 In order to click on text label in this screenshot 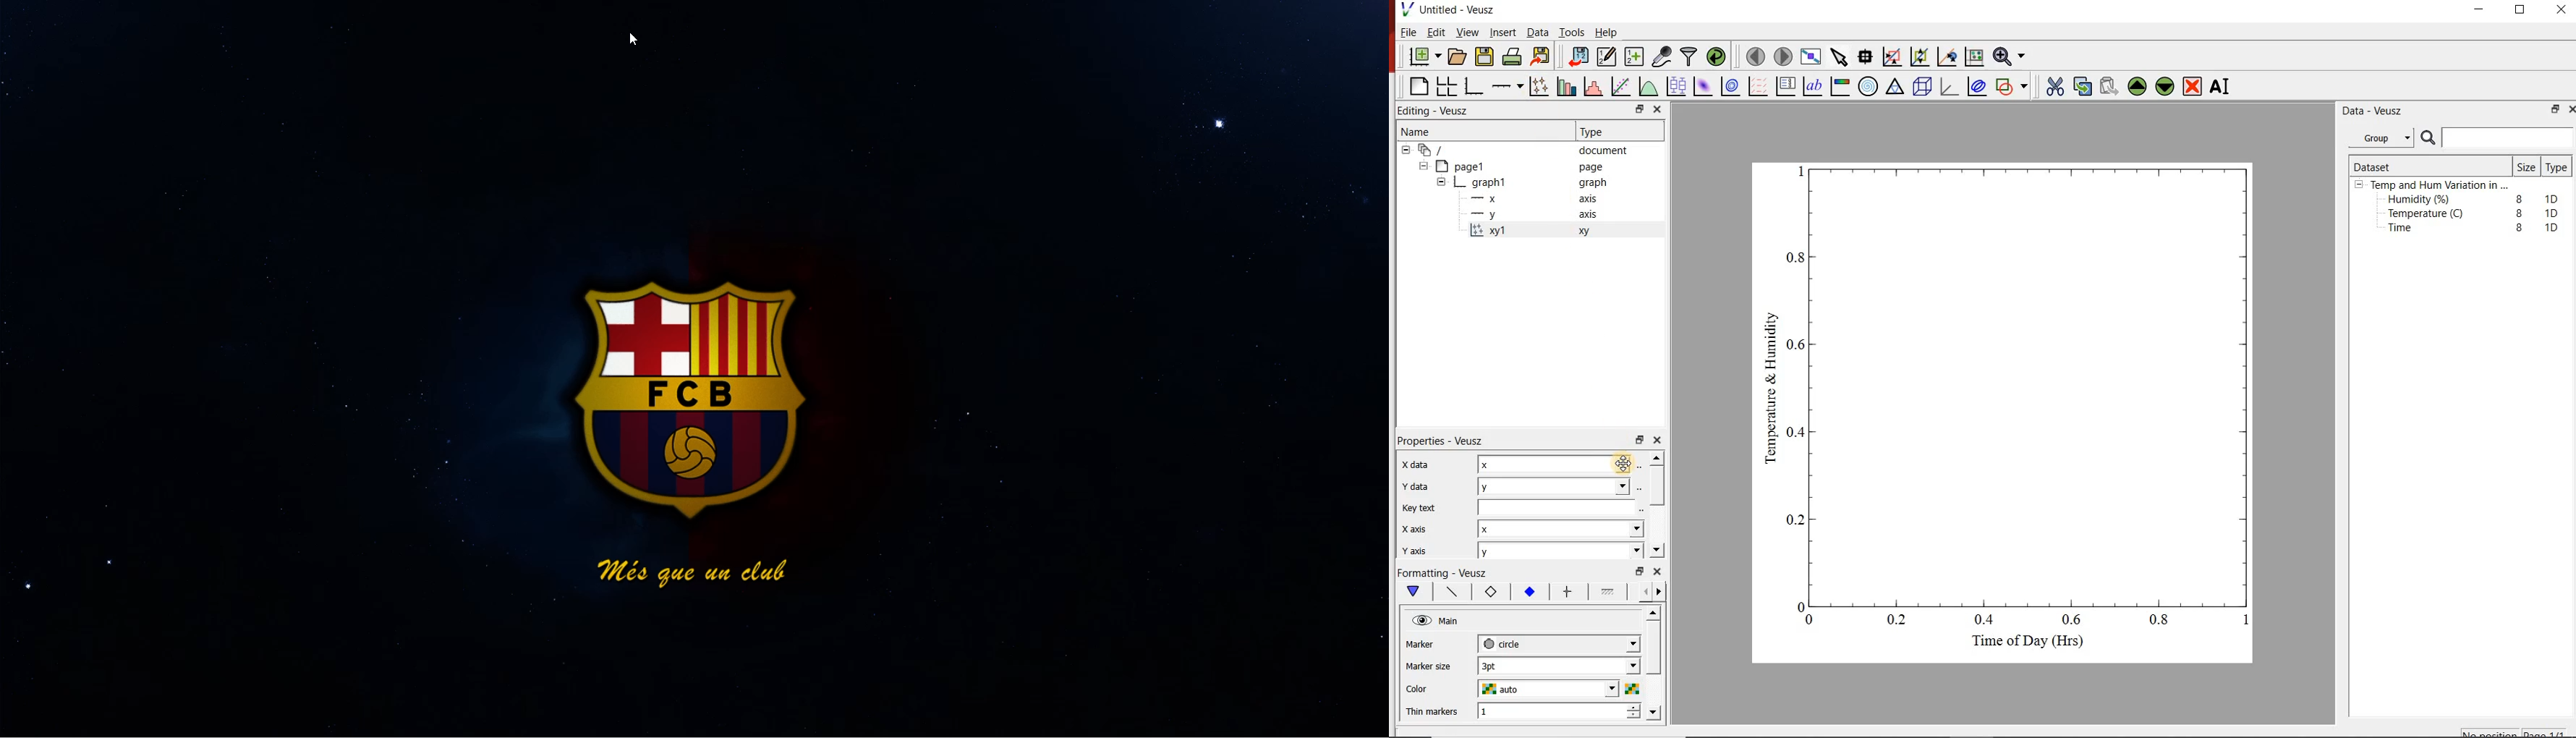, I will do `click(1816, 86)`.